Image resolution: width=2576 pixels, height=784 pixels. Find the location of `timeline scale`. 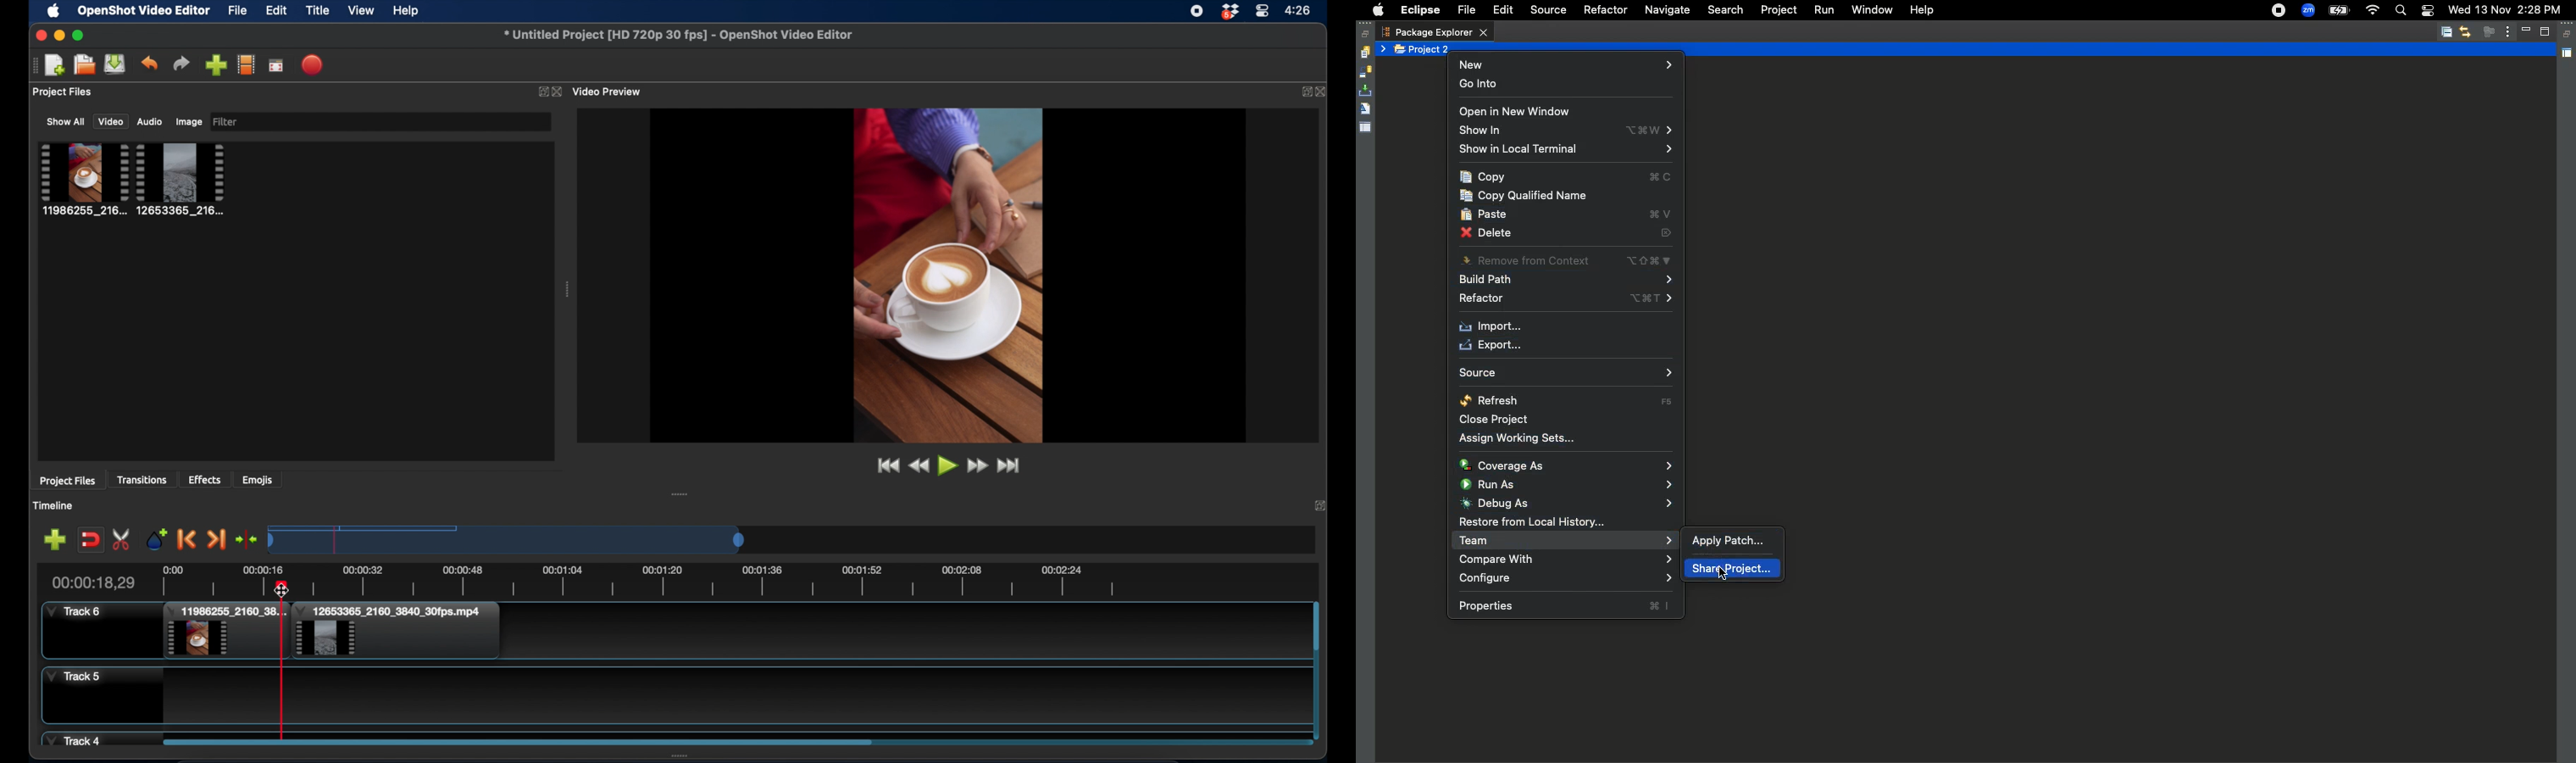

timeline scale is located at coordinates (508, 539).